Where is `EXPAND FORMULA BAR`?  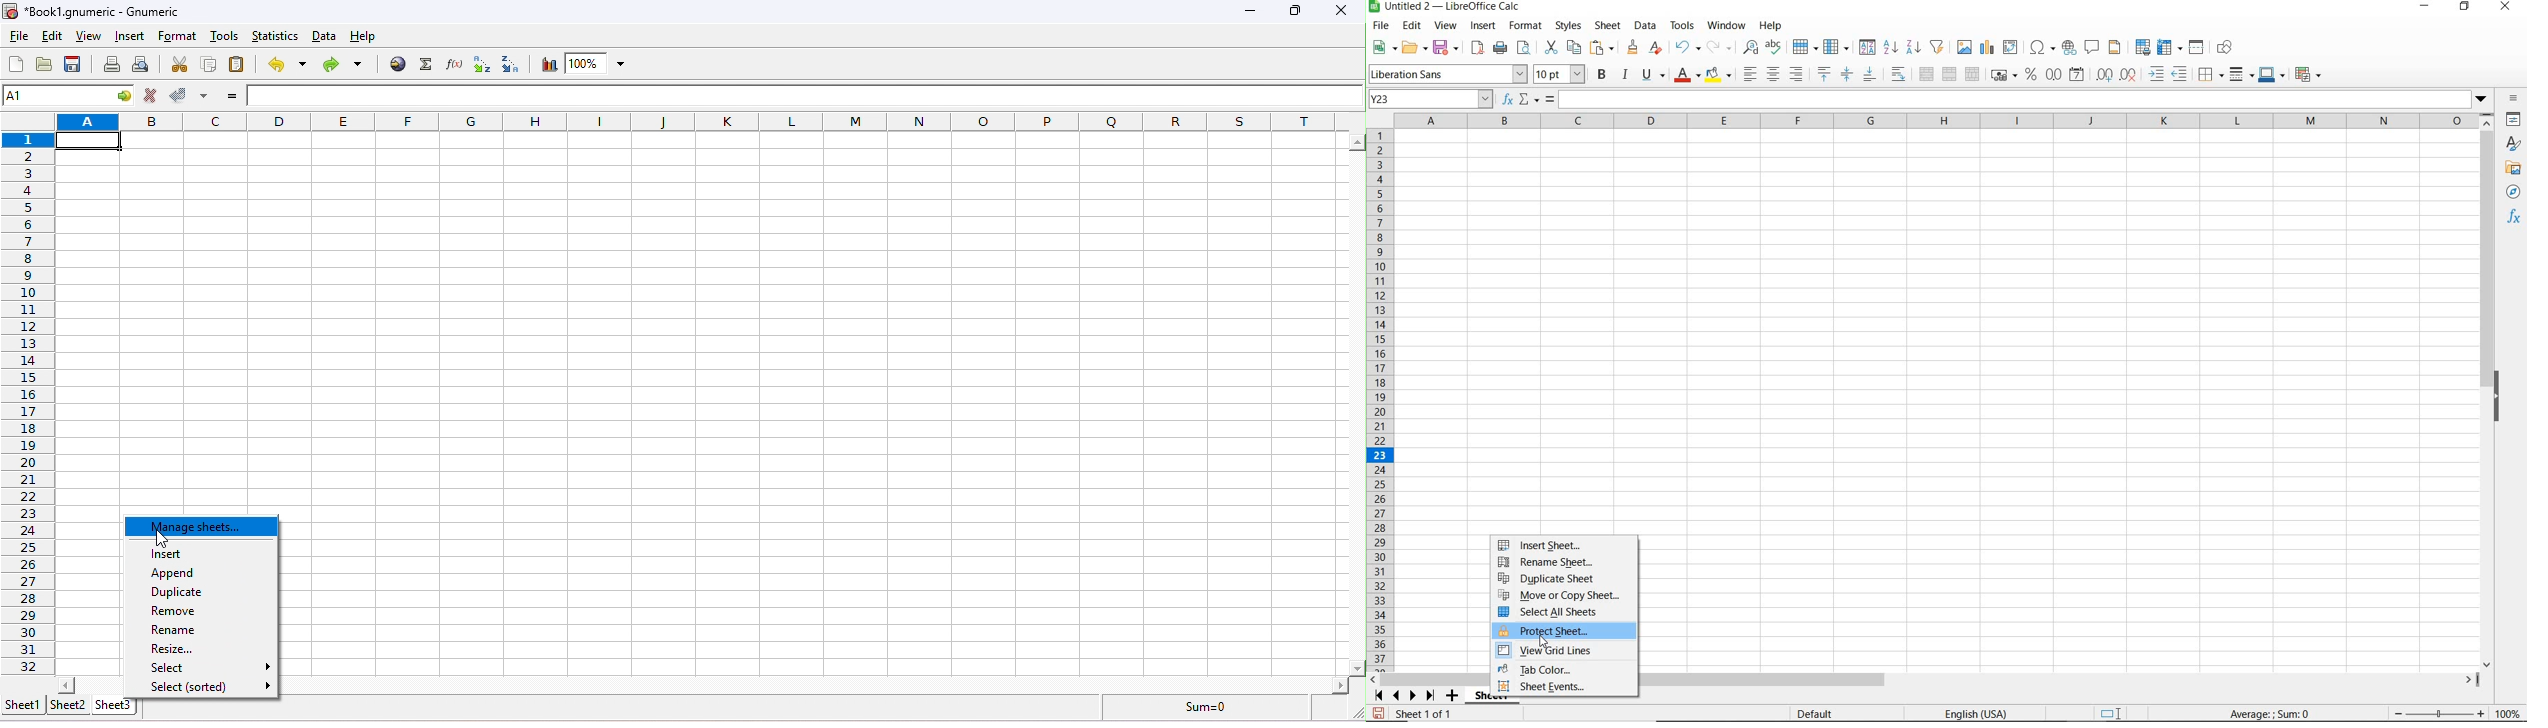
EXPAND FORMULA BAR is located at coordinates (2026, 100).